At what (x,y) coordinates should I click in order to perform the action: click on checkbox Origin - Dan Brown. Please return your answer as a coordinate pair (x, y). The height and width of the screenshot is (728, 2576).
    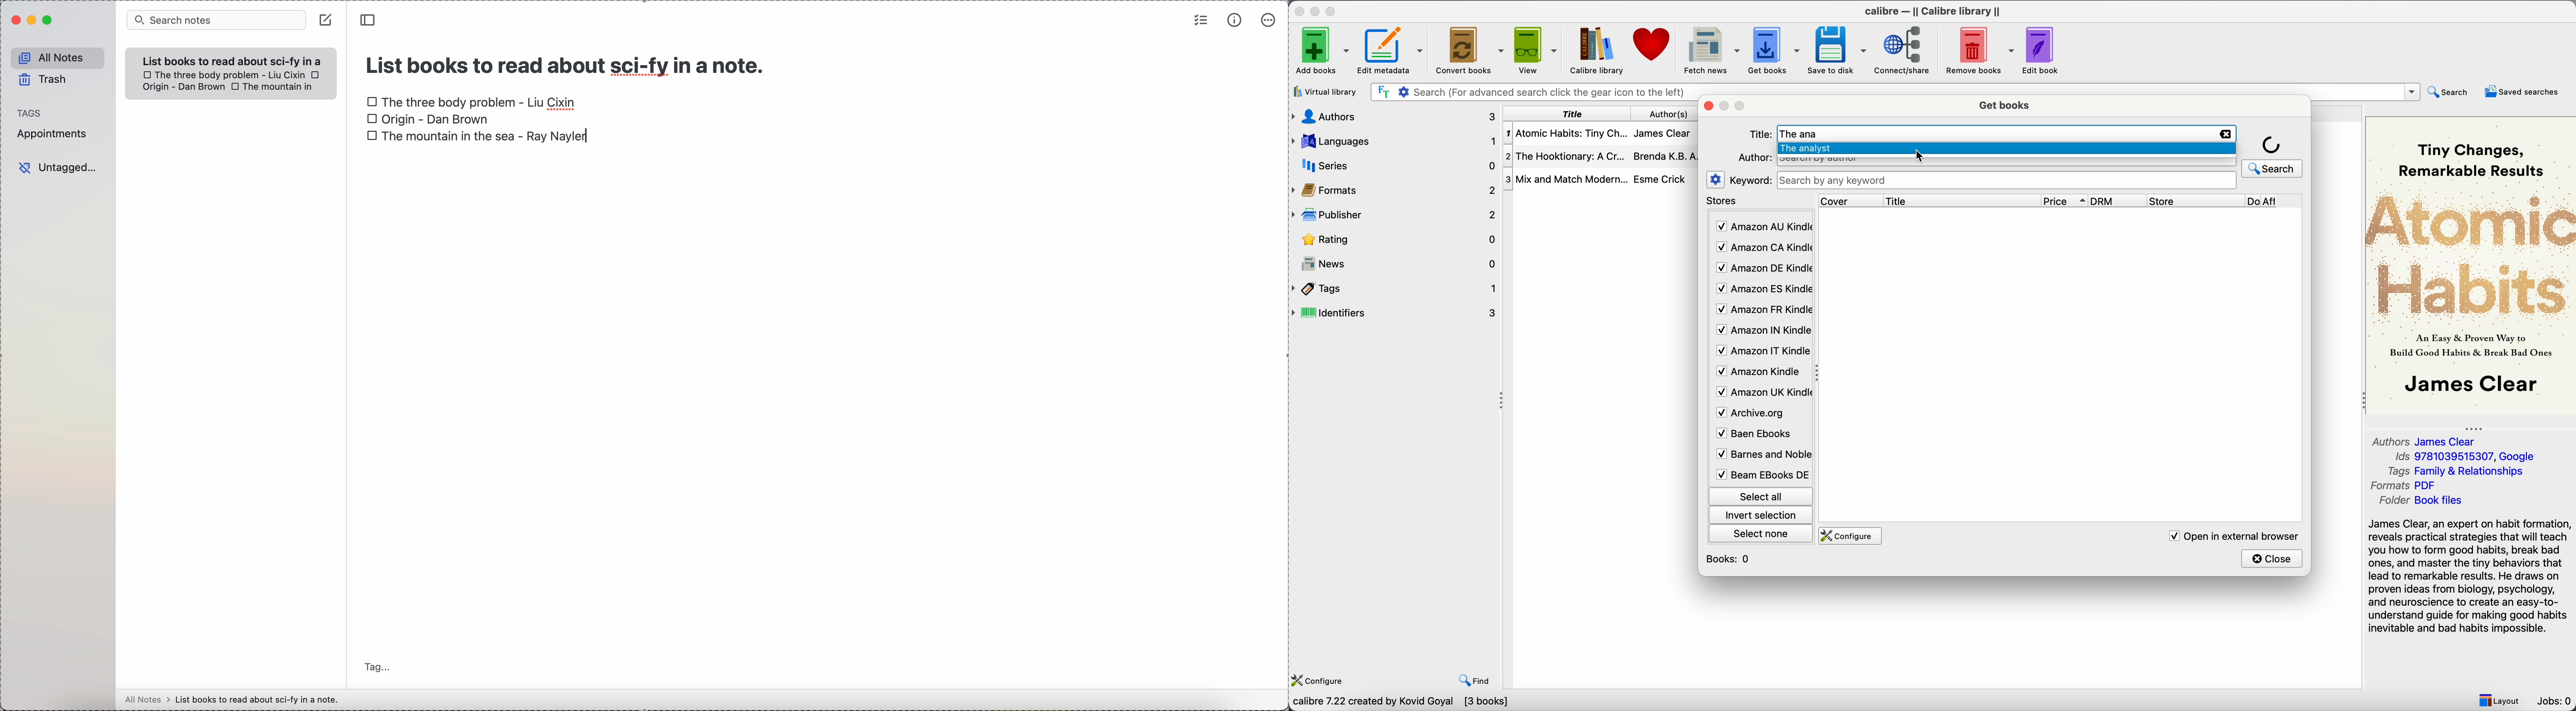
    Looking at the image, I should click on (428, 119).